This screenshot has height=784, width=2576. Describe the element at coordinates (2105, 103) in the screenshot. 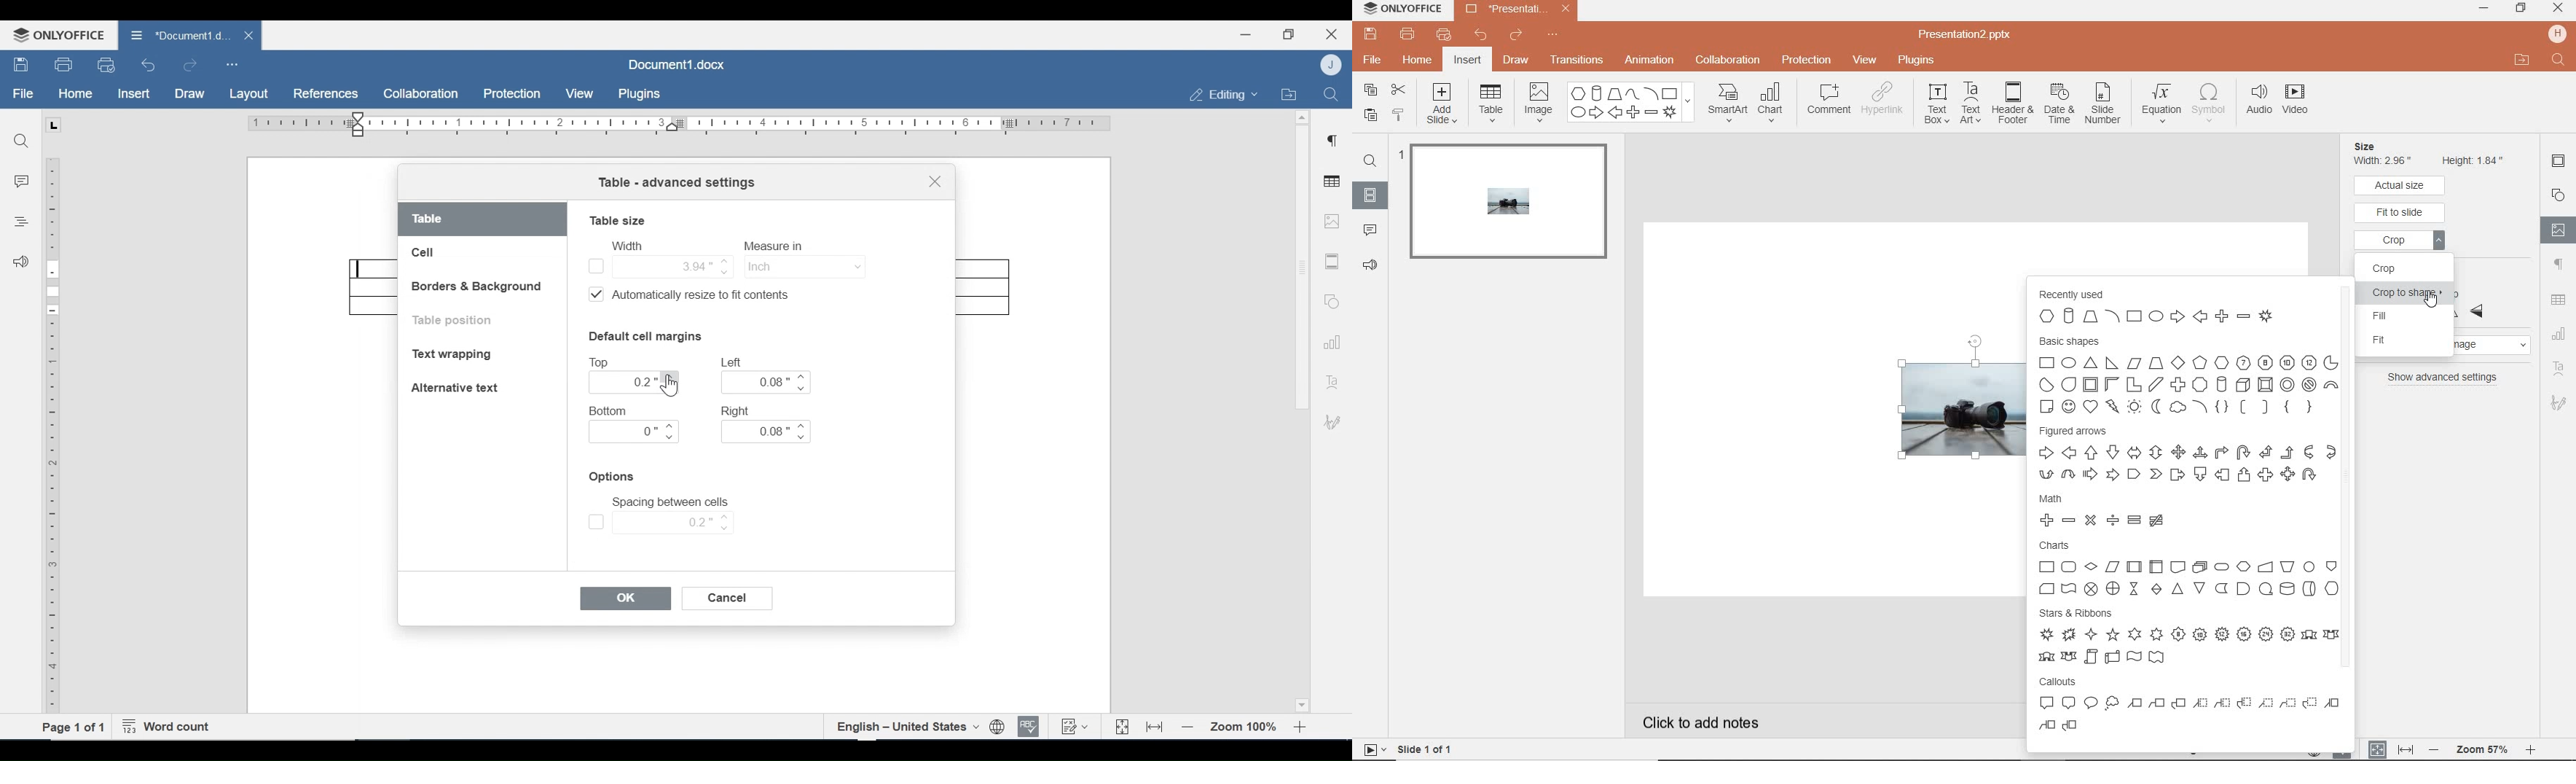

I see `slide number` at that location.